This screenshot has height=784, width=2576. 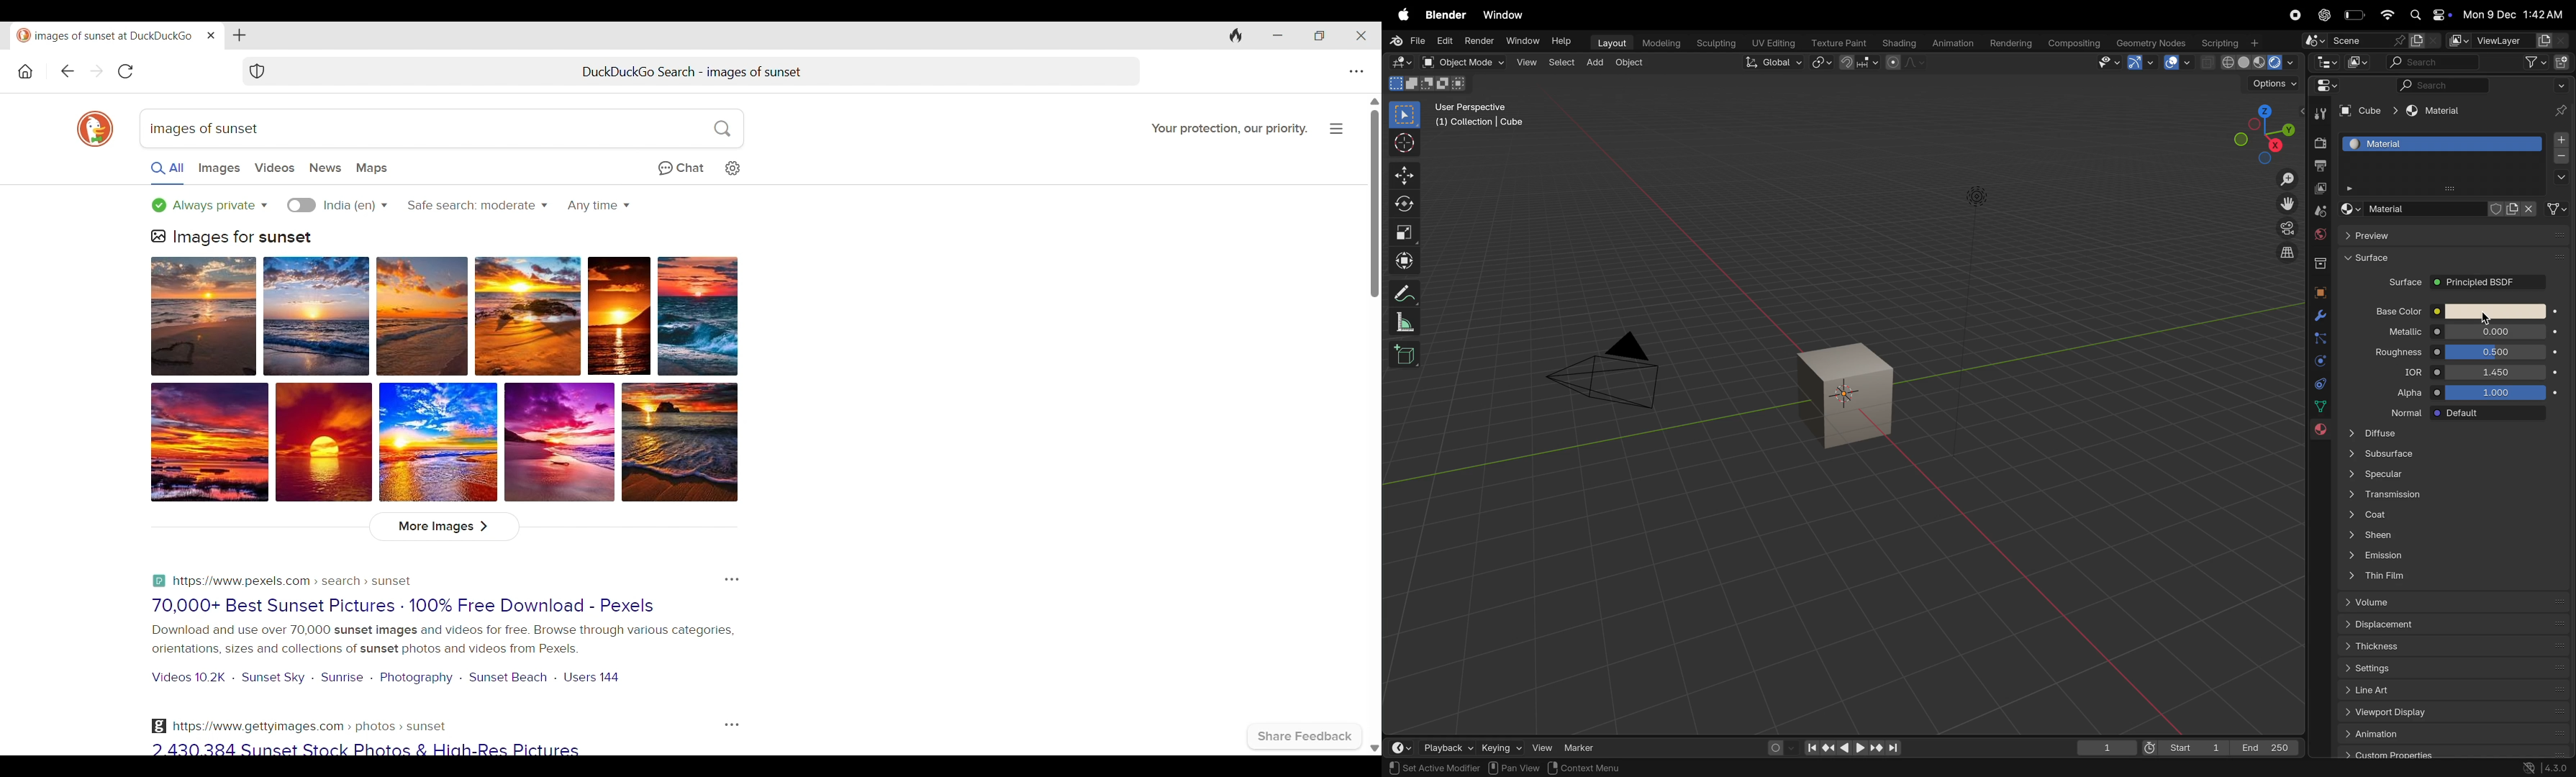 What do you see at coordinates (1319, 36) in the screenshot?
I see `Show interface in a smaller tab` at bounding box center [1319, 36].